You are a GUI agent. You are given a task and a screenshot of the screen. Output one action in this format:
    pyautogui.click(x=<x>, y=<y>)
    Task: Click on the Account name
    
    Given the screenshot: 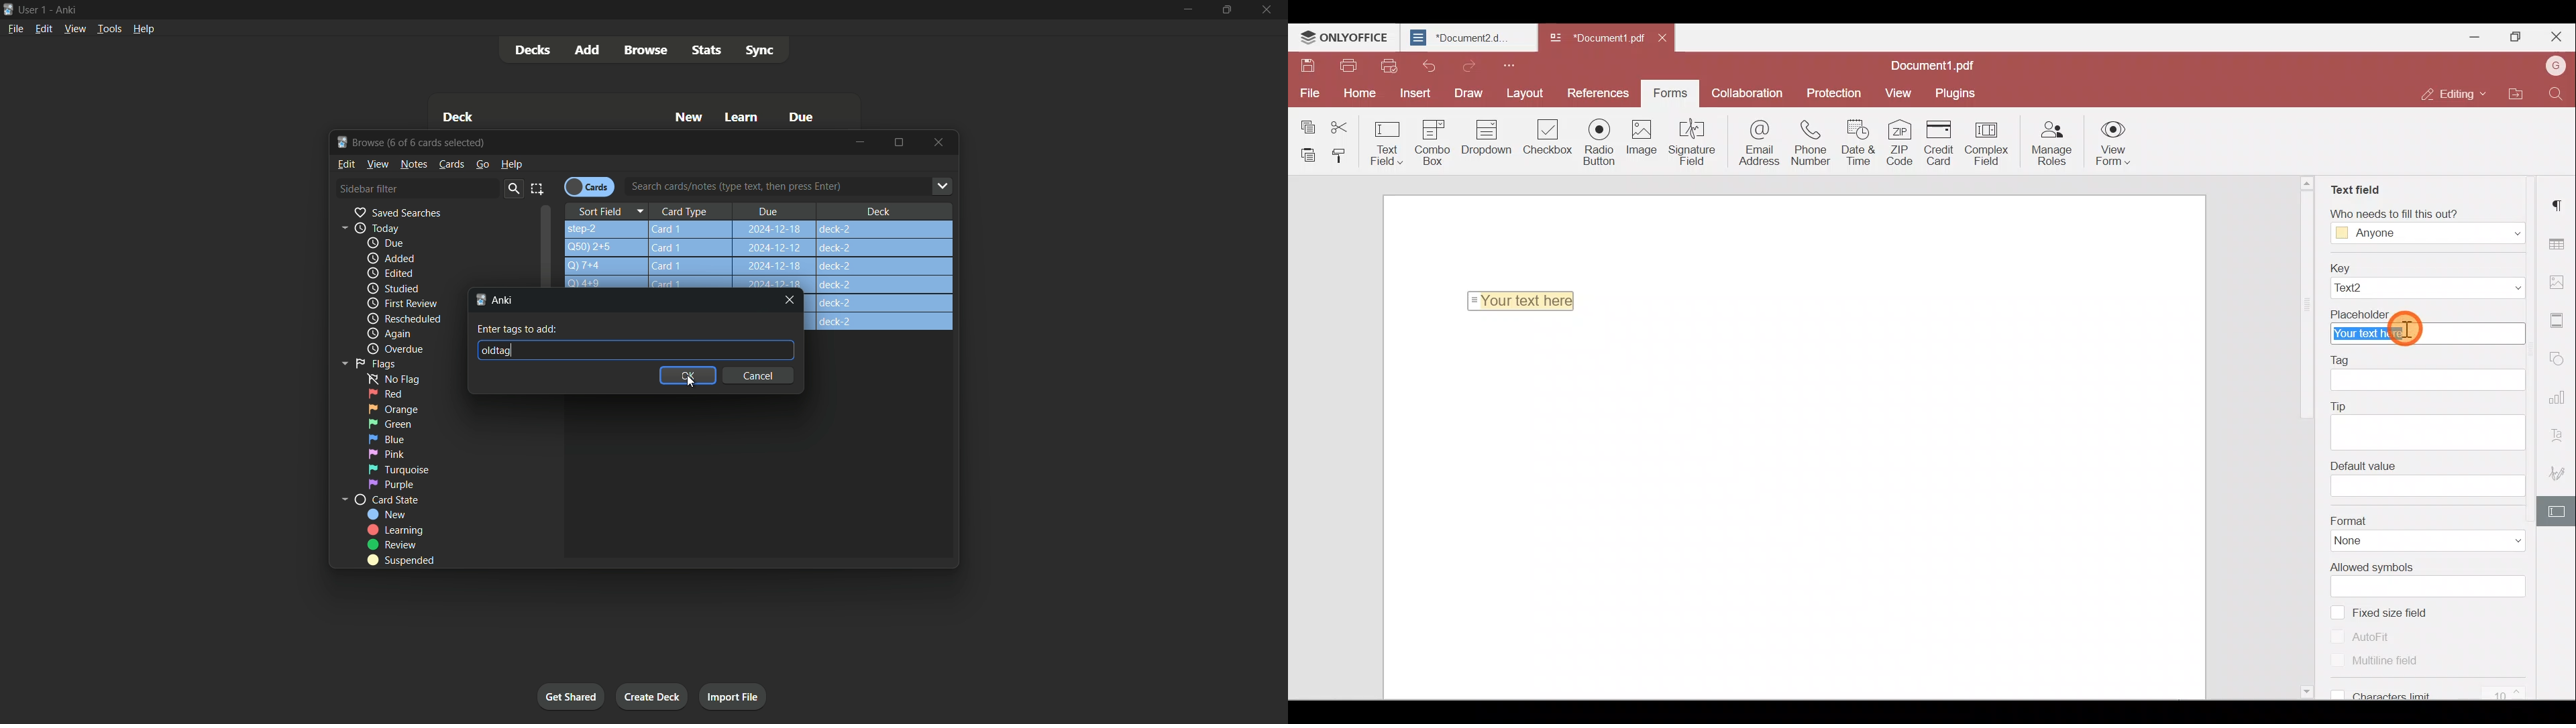 What is the action you would take?
    pyautogui.click(x=2555, y=64)
    